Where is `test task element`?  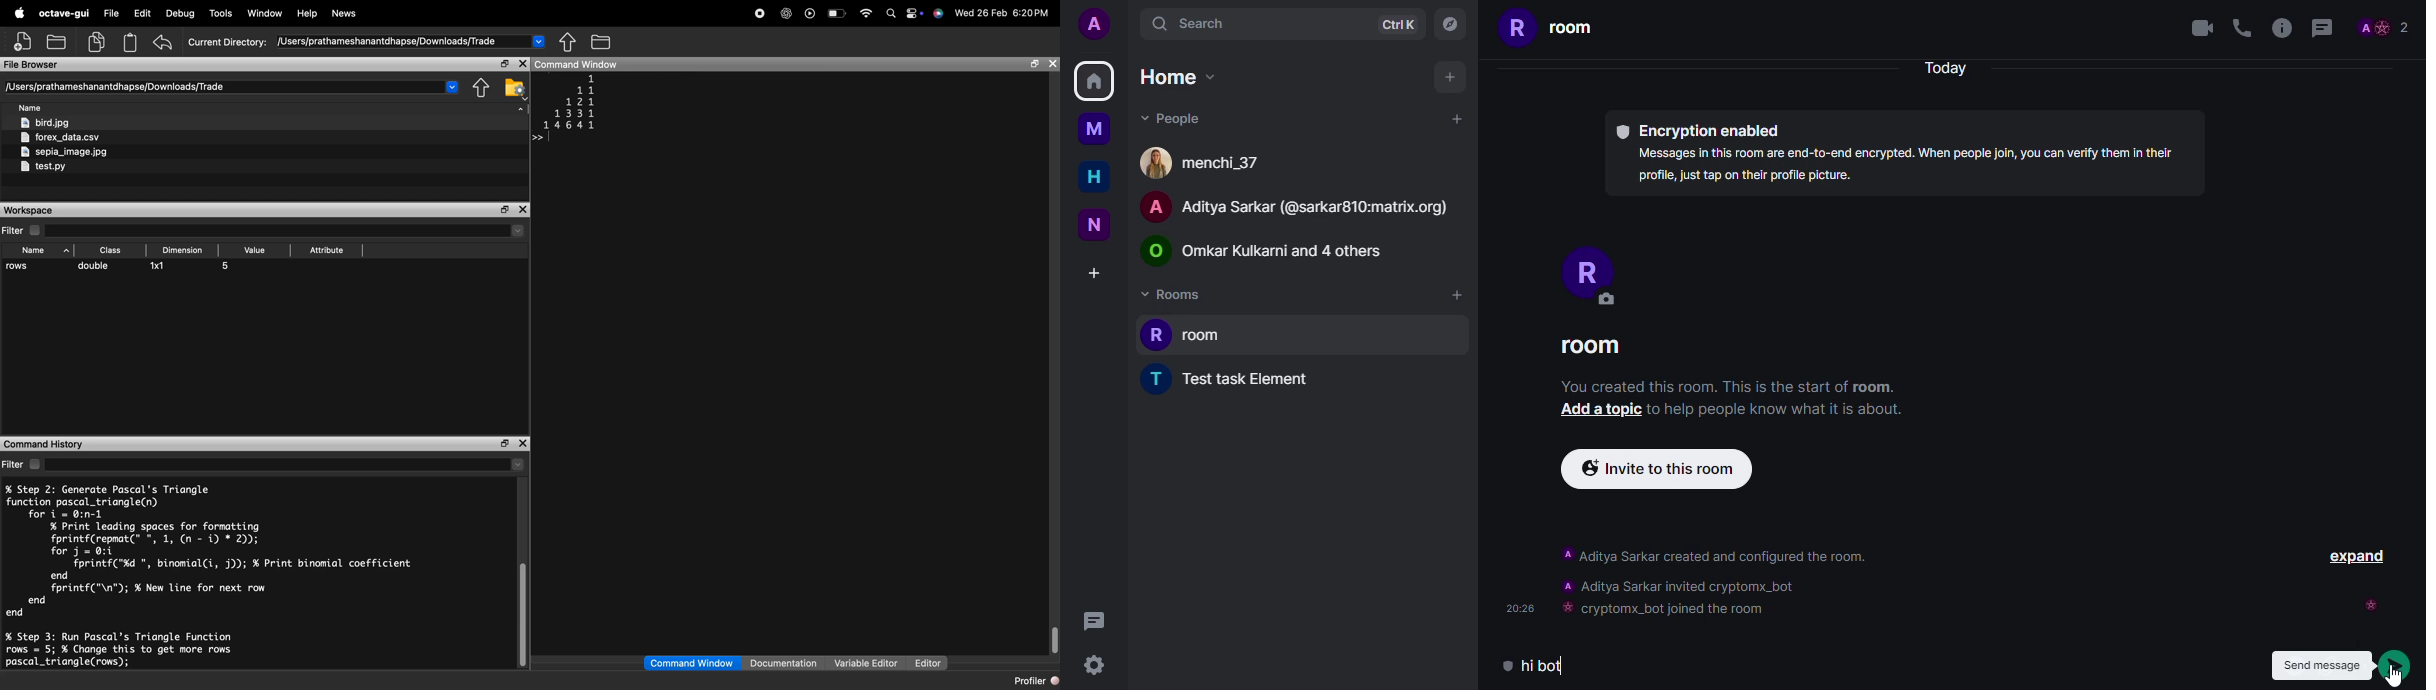
test task element is located at coordinates (1233, 379).